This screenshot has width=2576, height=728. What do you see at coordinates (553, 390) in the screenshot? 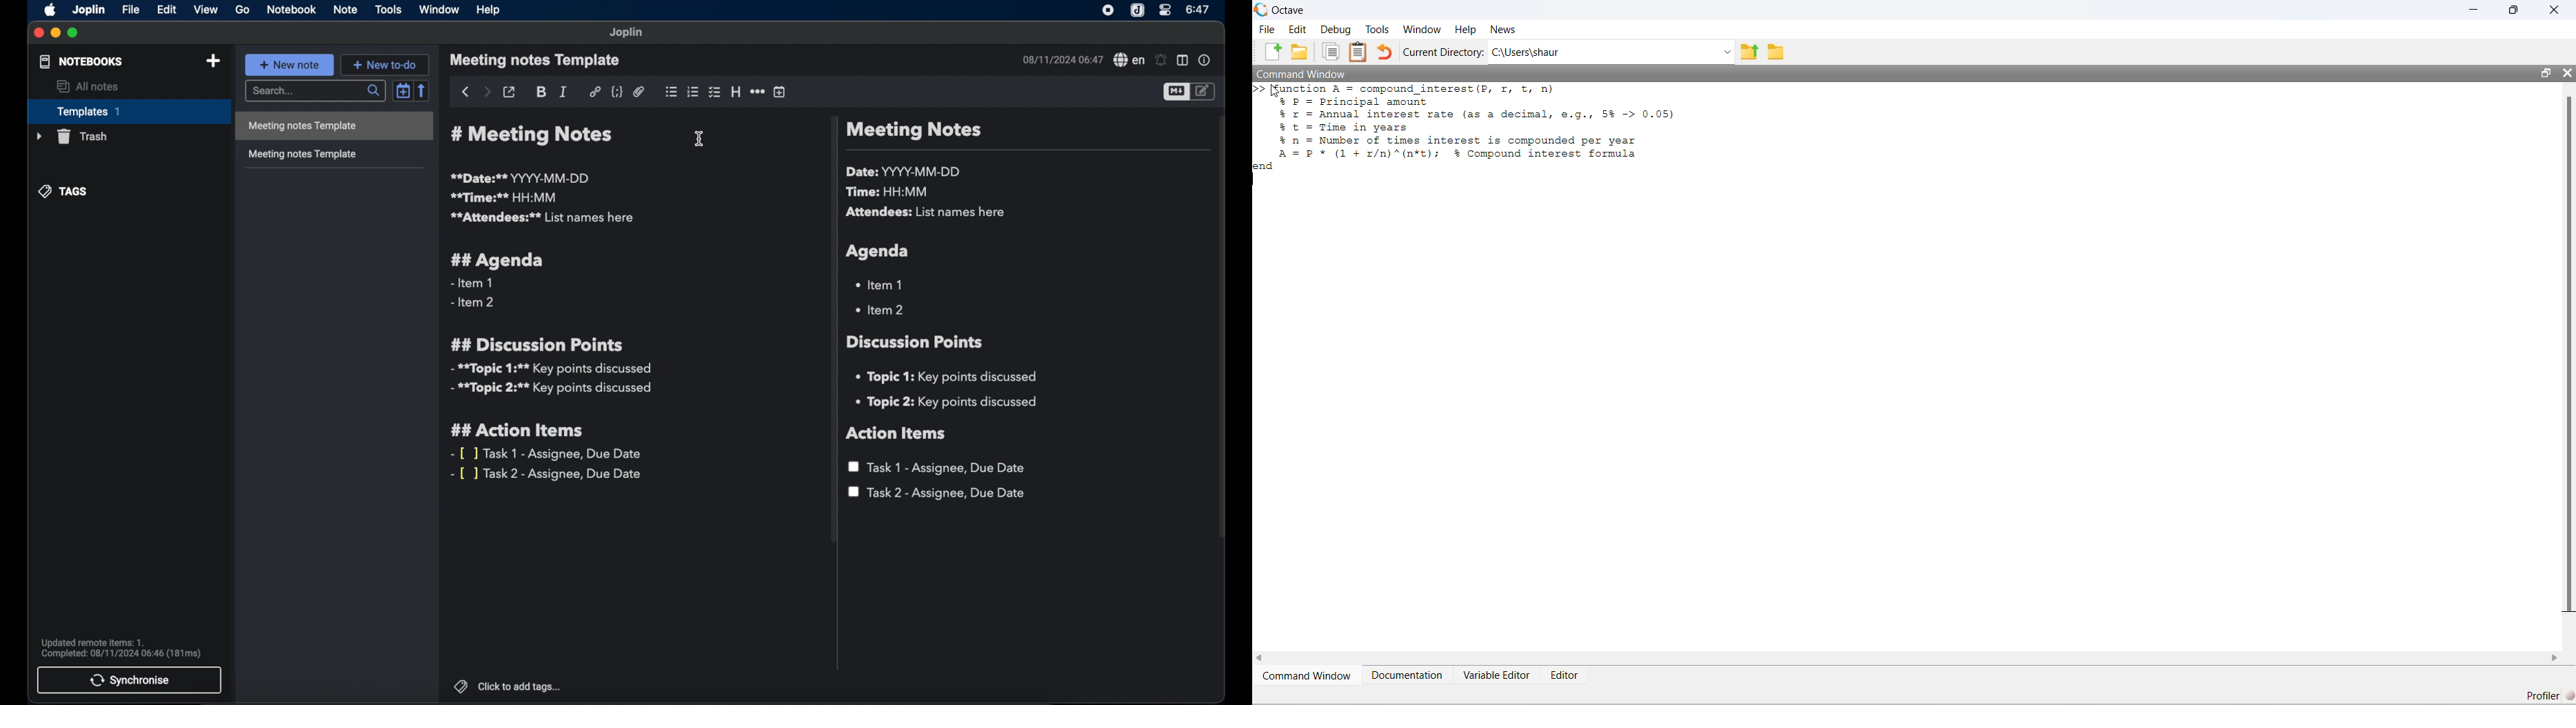
I see `**topic 2:** key points discussed` at bounding box center [553, 390].